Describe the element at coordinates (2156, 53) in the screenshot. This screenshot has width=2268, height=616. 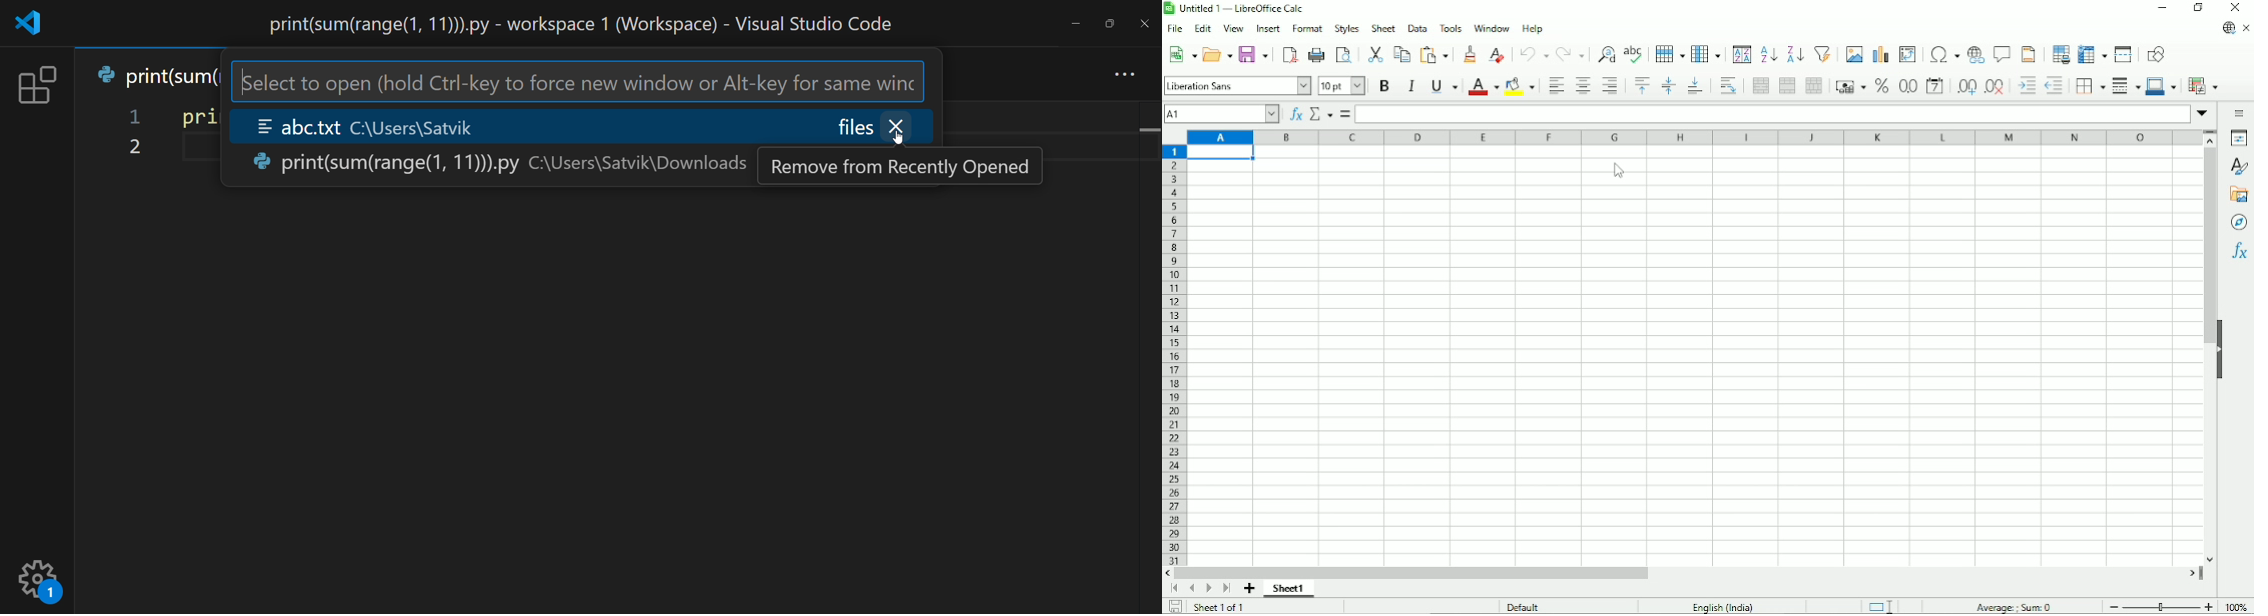
I see `Show draw functions` at that location.